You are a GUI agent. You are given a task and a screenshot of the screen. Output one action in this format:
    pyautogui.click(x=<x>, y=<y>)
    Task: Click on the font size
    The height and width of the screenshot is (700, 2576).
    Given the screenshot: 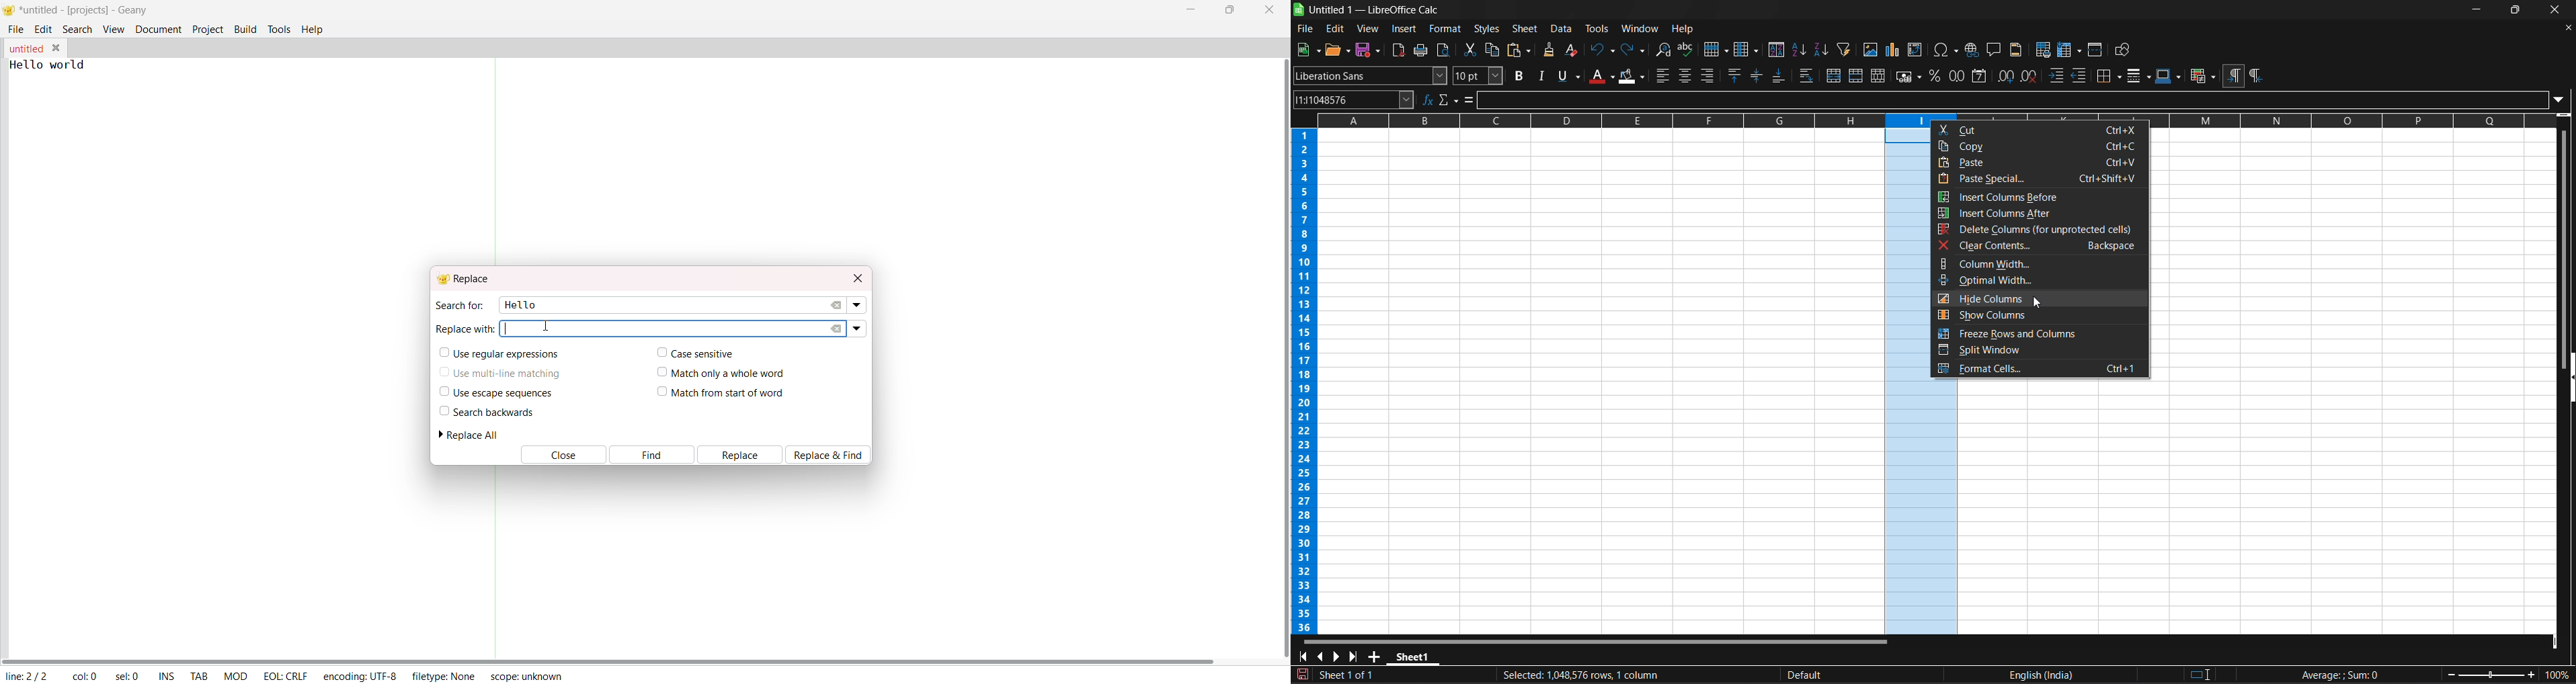 What is the action you would take?
    pyautogui.click(x=1476, y=76)
    